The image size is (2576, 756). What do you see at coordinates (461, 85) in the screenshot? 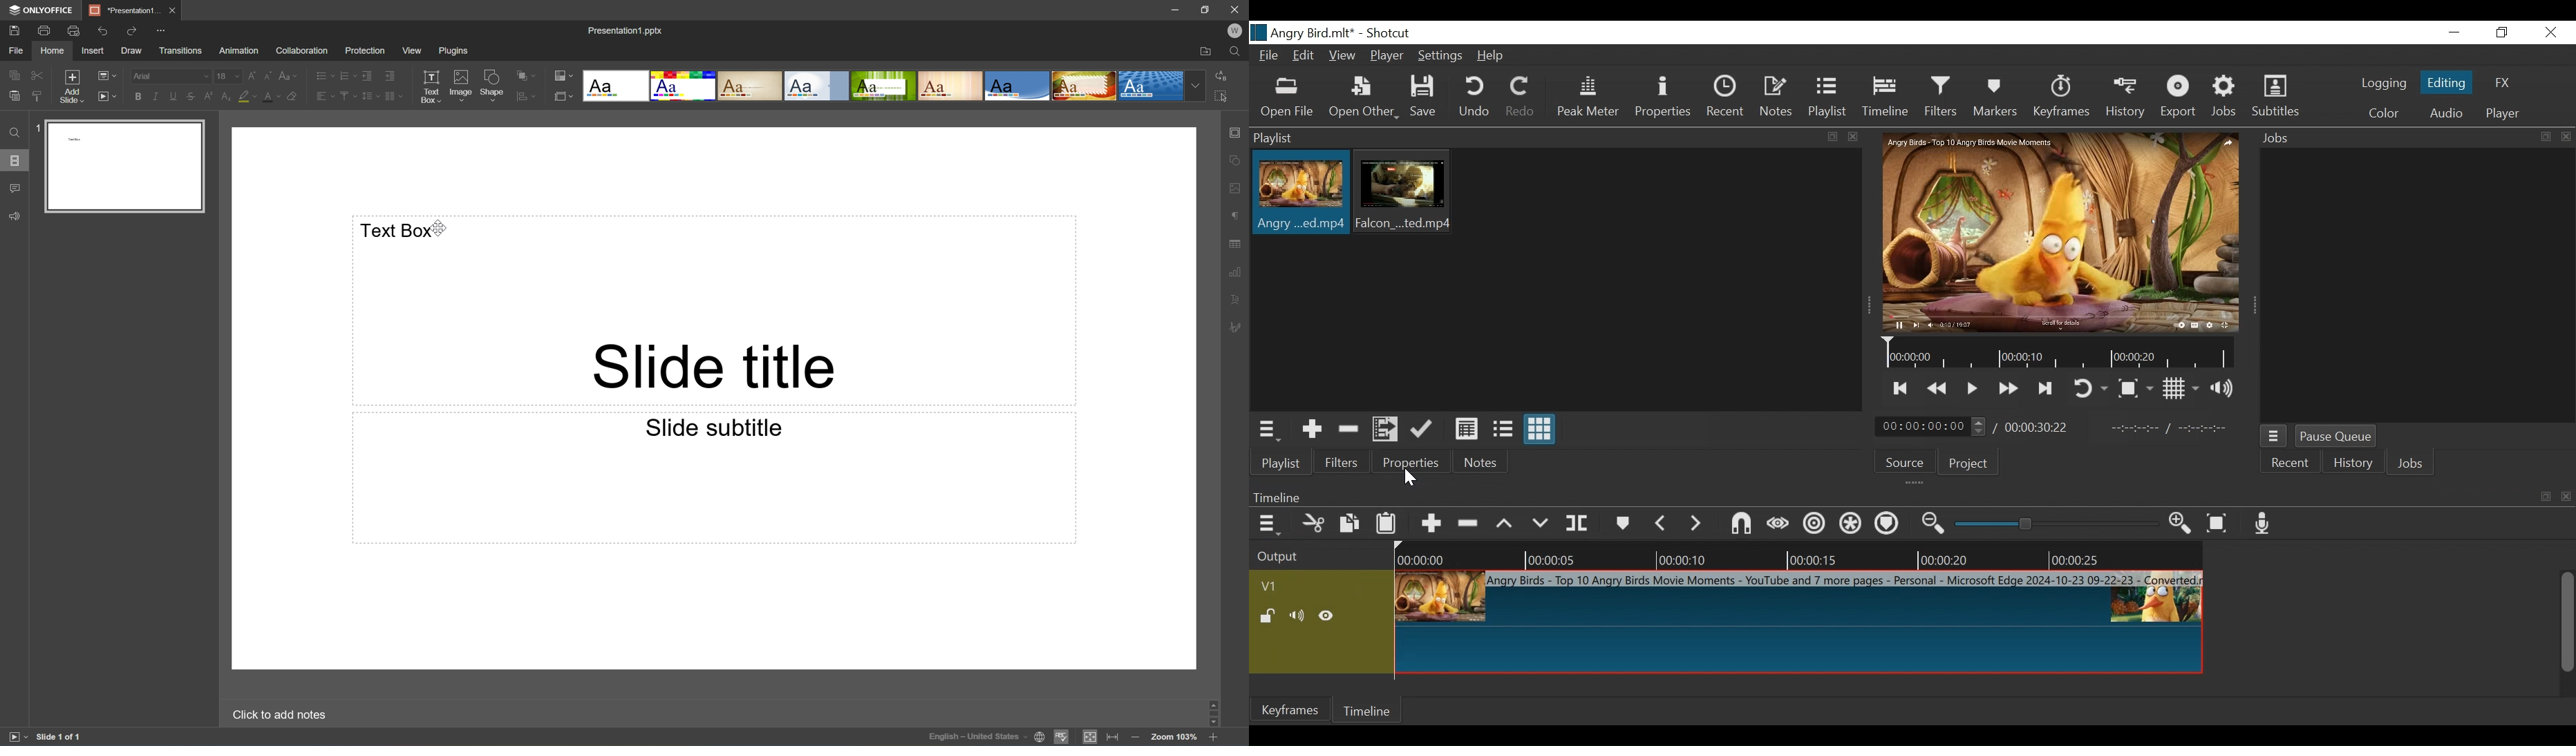
I see `Image` at bounding box center [461, 85].